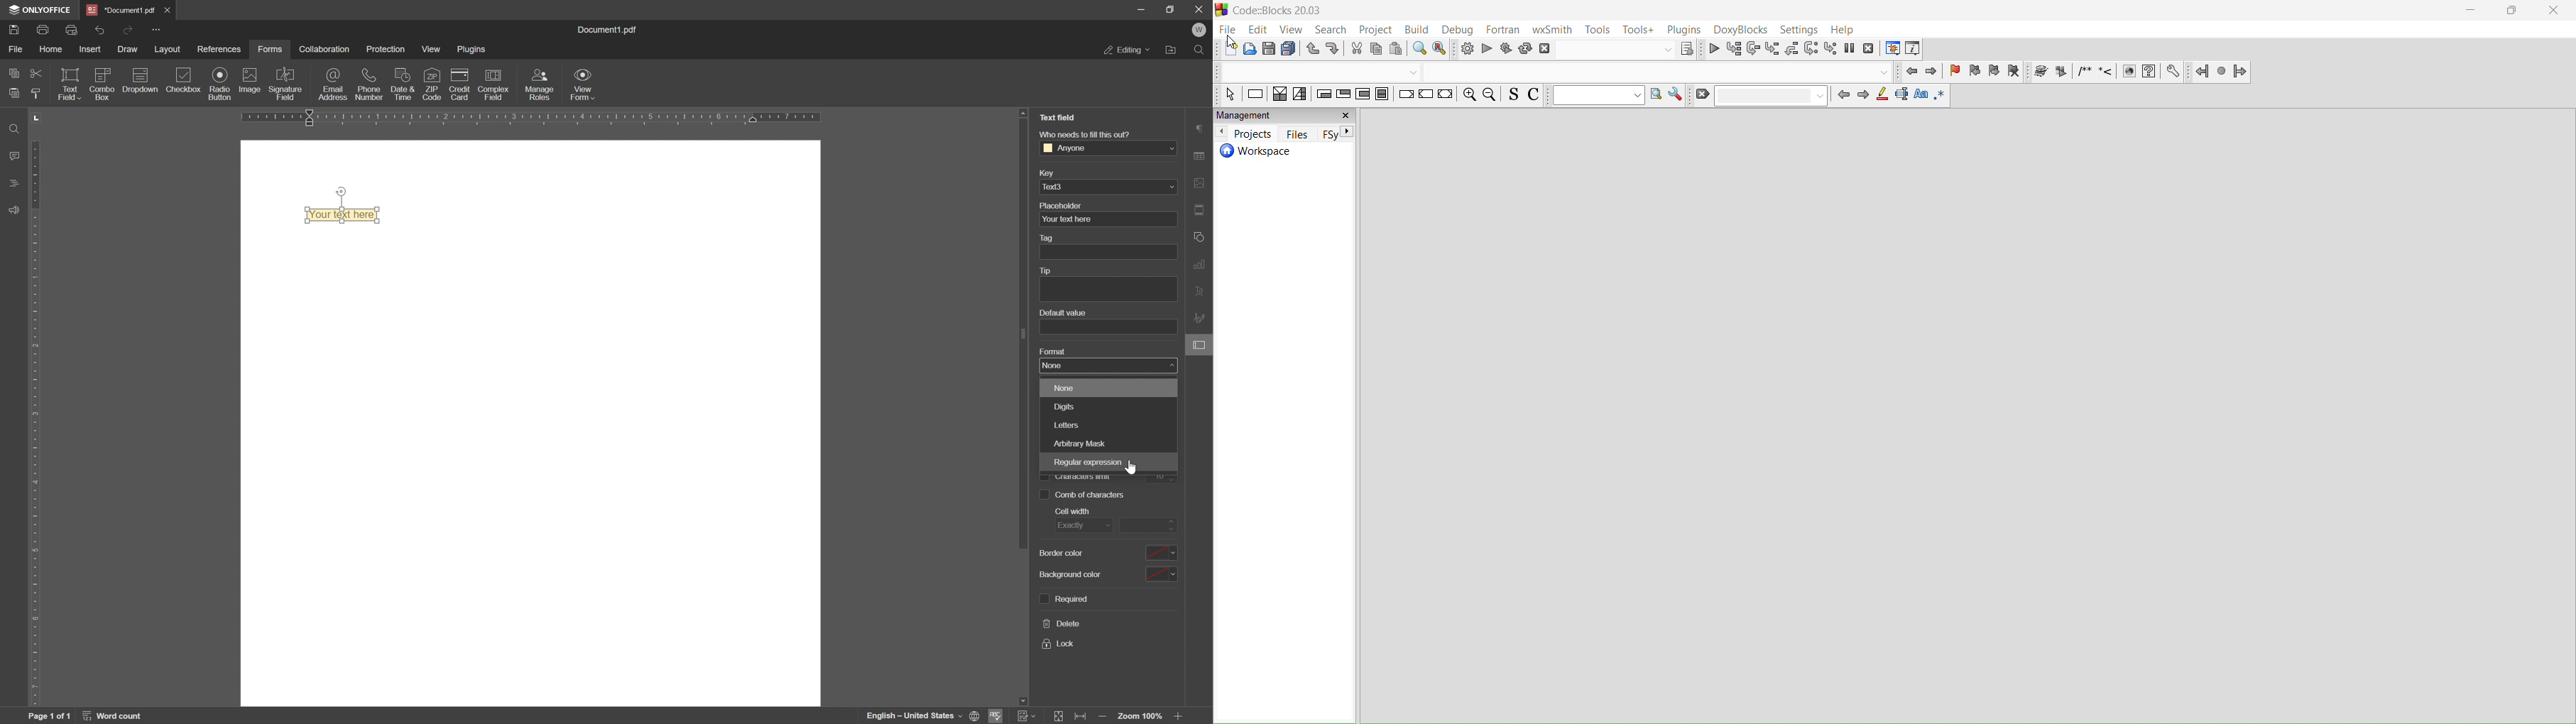 The image size is (2576, 728). Describe the element at coordinates (1059, 186) in the screenshot. I see `text3` at that location.